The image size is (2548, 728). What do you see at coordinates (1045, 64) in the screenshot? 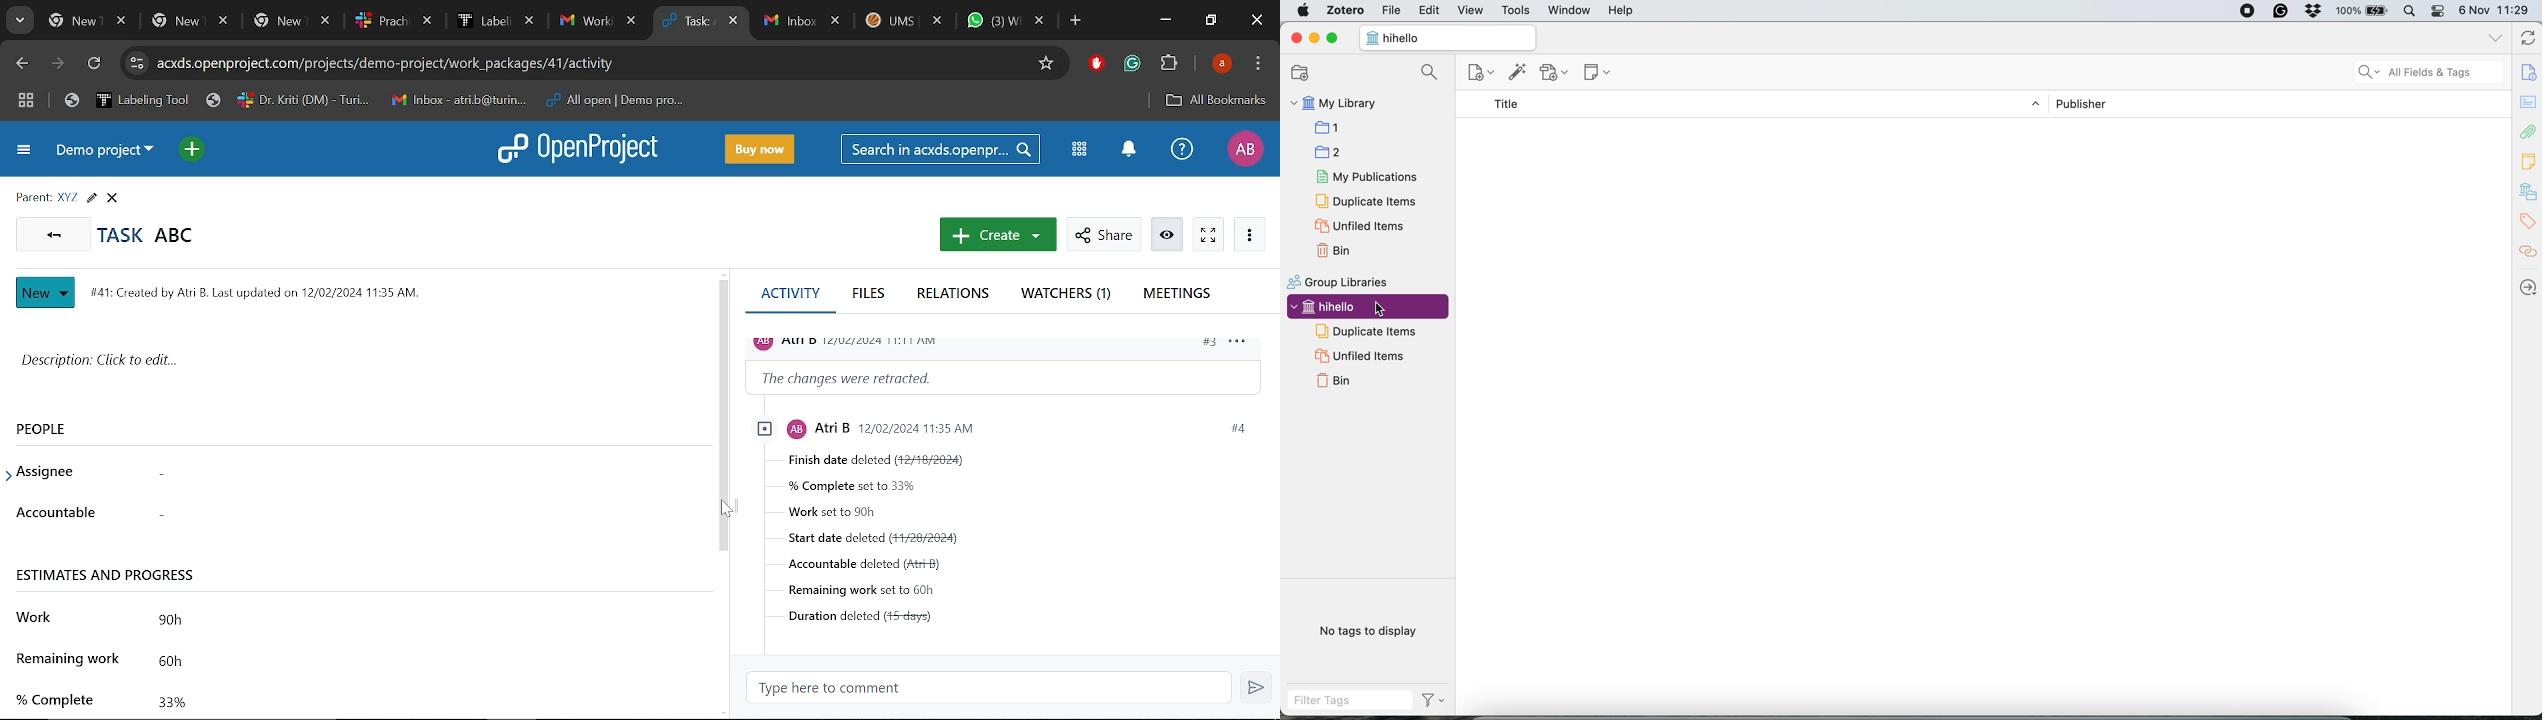
I see `Add/remove bookmark` at bounding box center [1045, 64].